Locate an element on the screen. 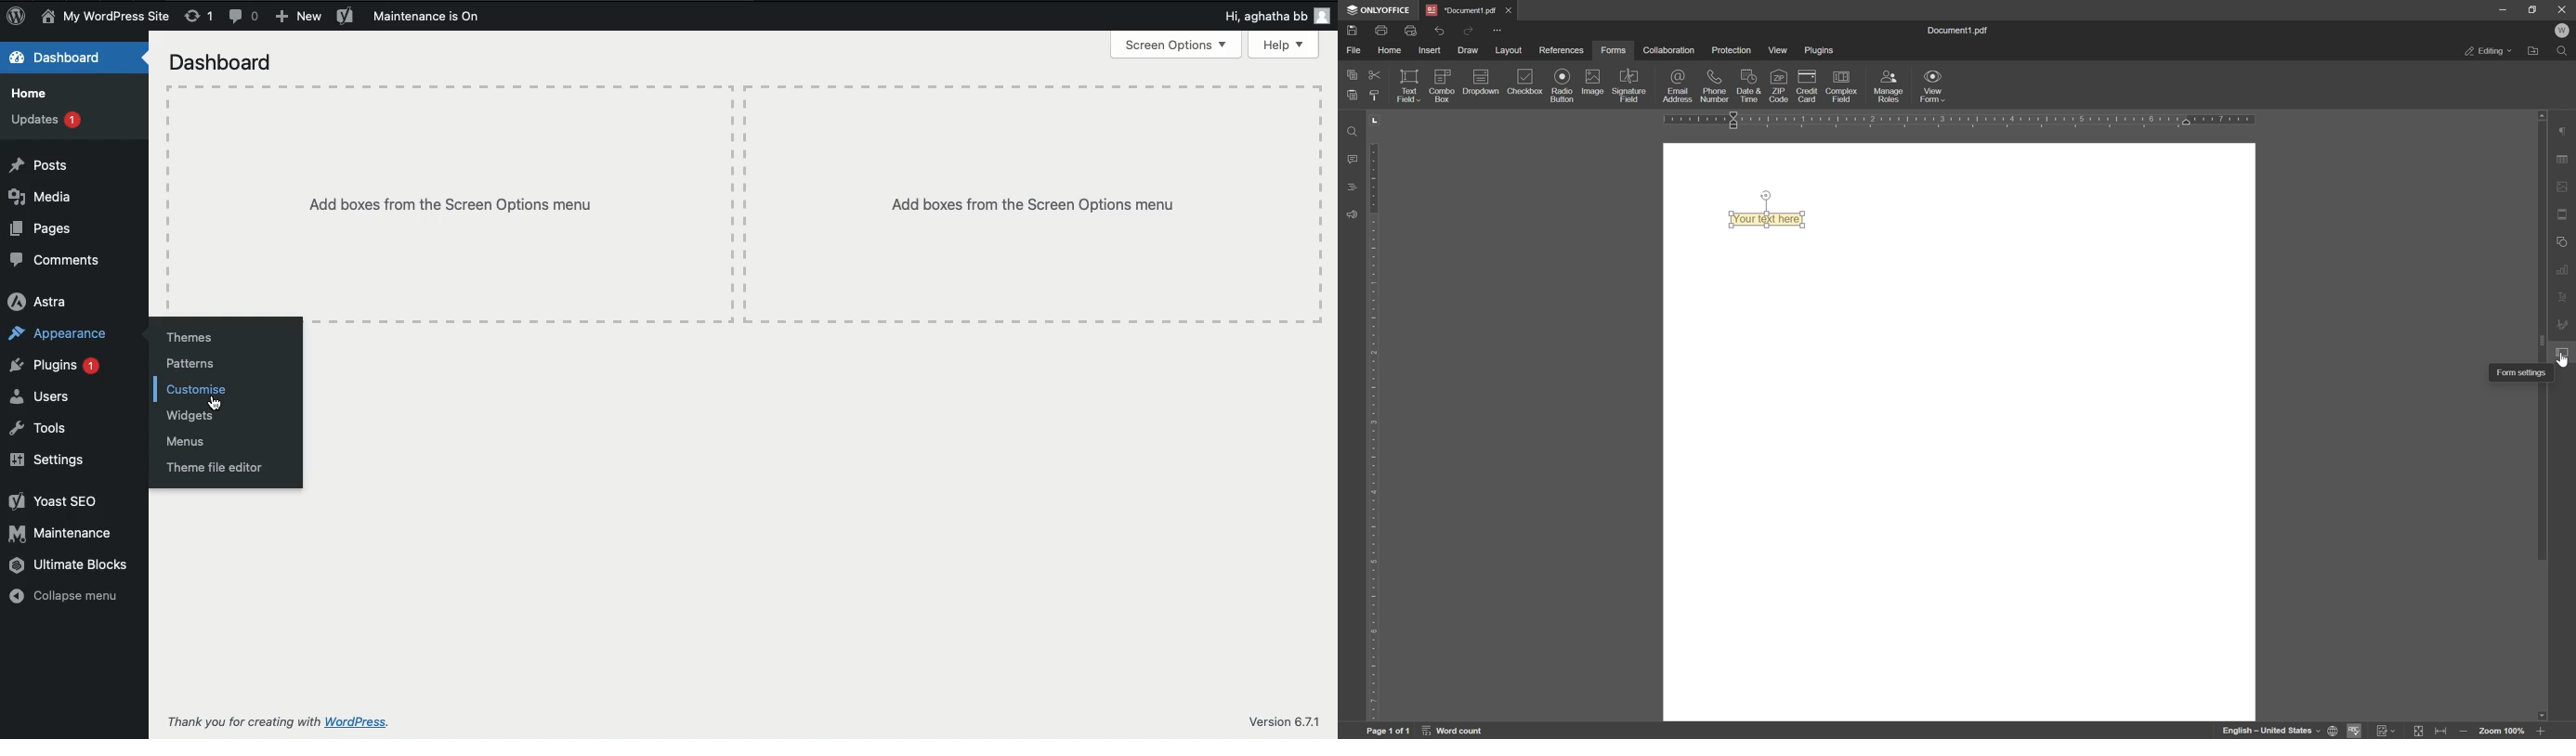  print is located at coordinates (1383, 31).